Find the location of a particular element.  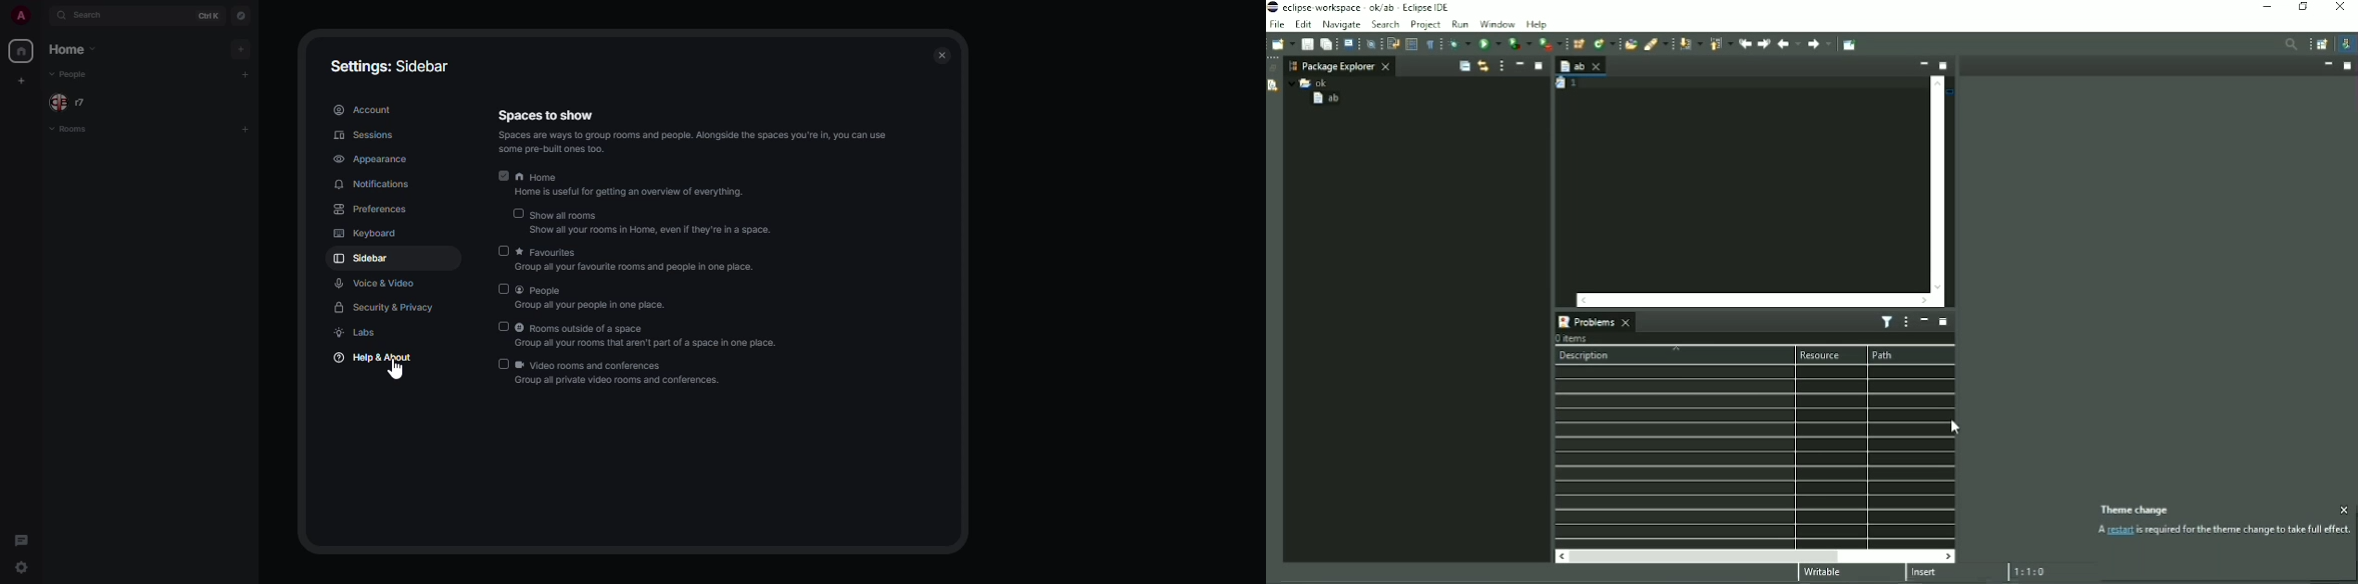

security & privacy is located at coordinates (388, 308).